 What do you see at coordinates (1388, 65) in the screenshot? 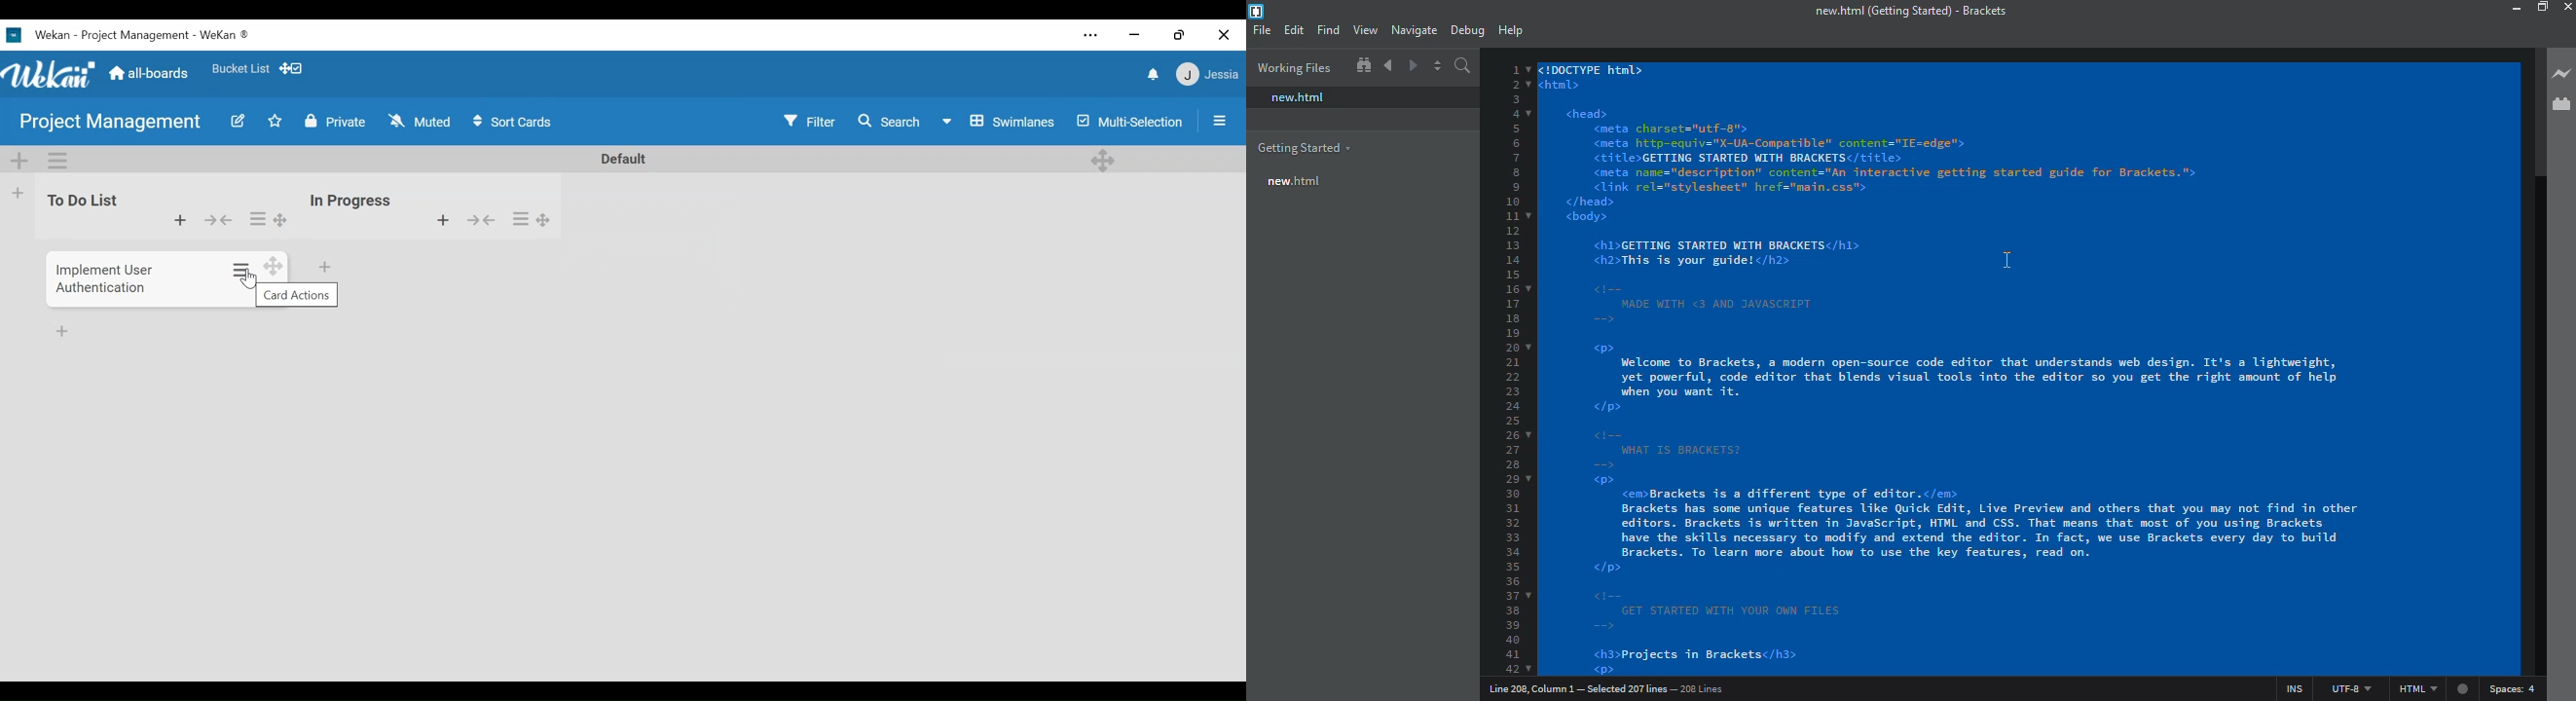
I see `navigate back` at bounding box center [1388, 65].